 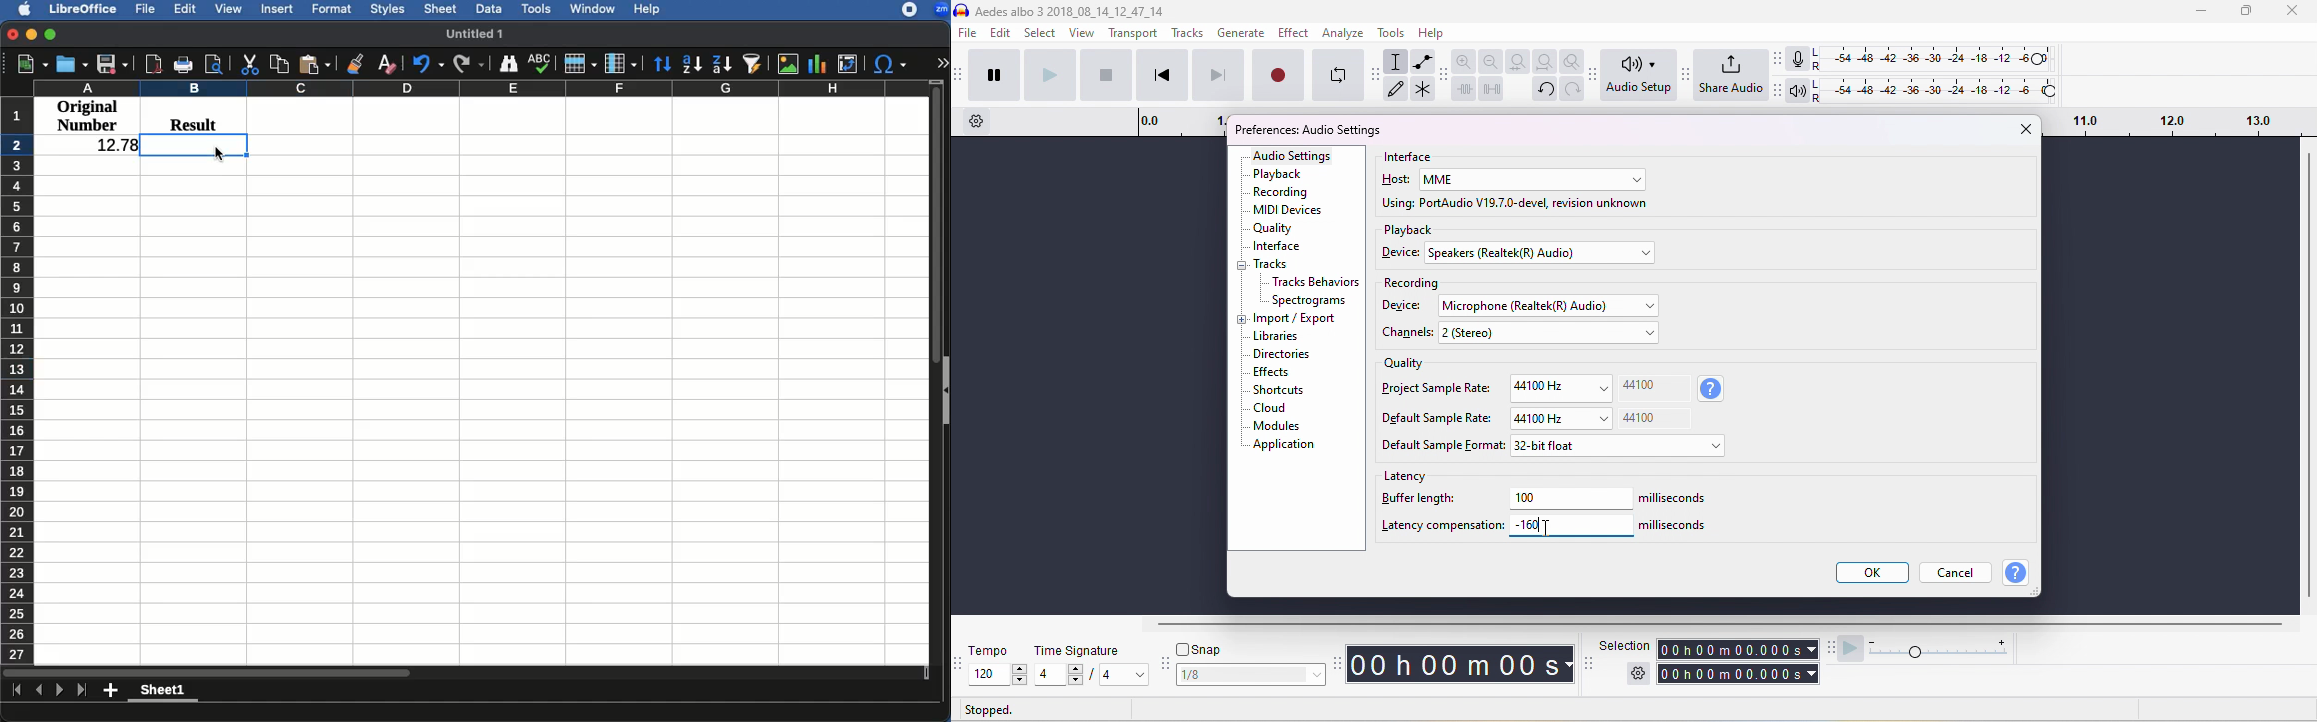 I want to click on fit selection to width, so click(x=1520, y=62).